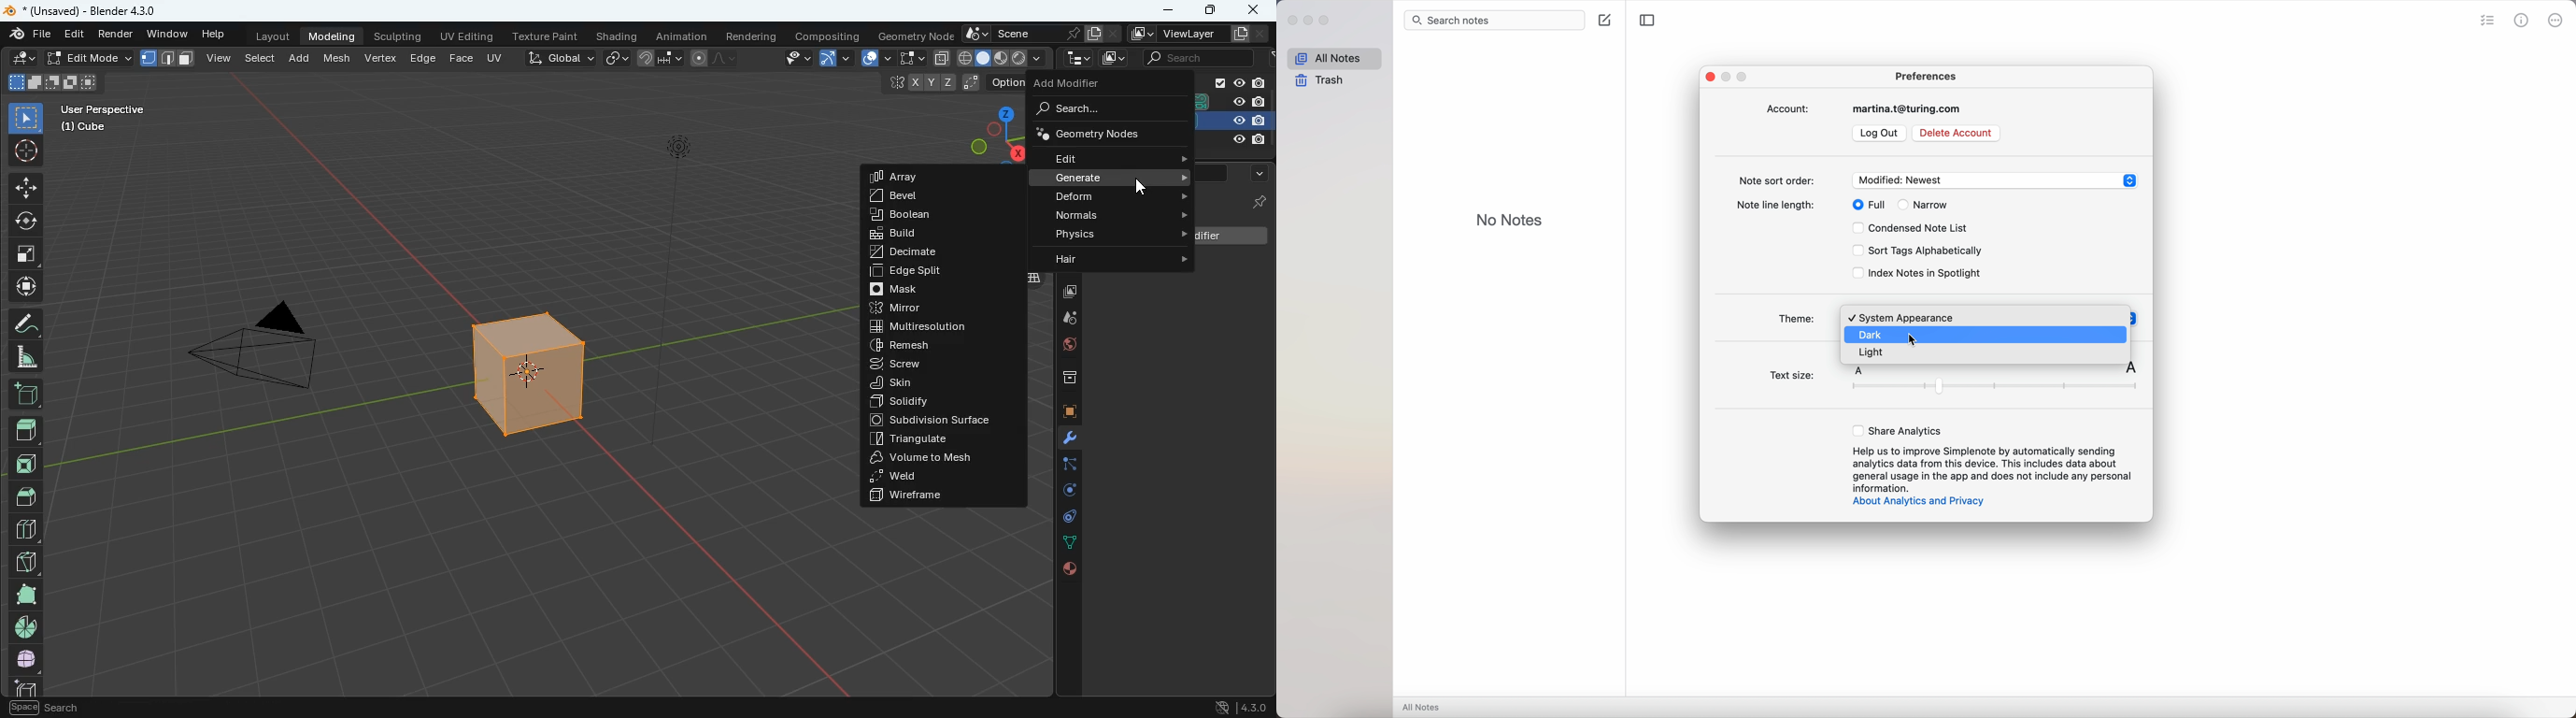  I want to click on render, so click(116, 35).